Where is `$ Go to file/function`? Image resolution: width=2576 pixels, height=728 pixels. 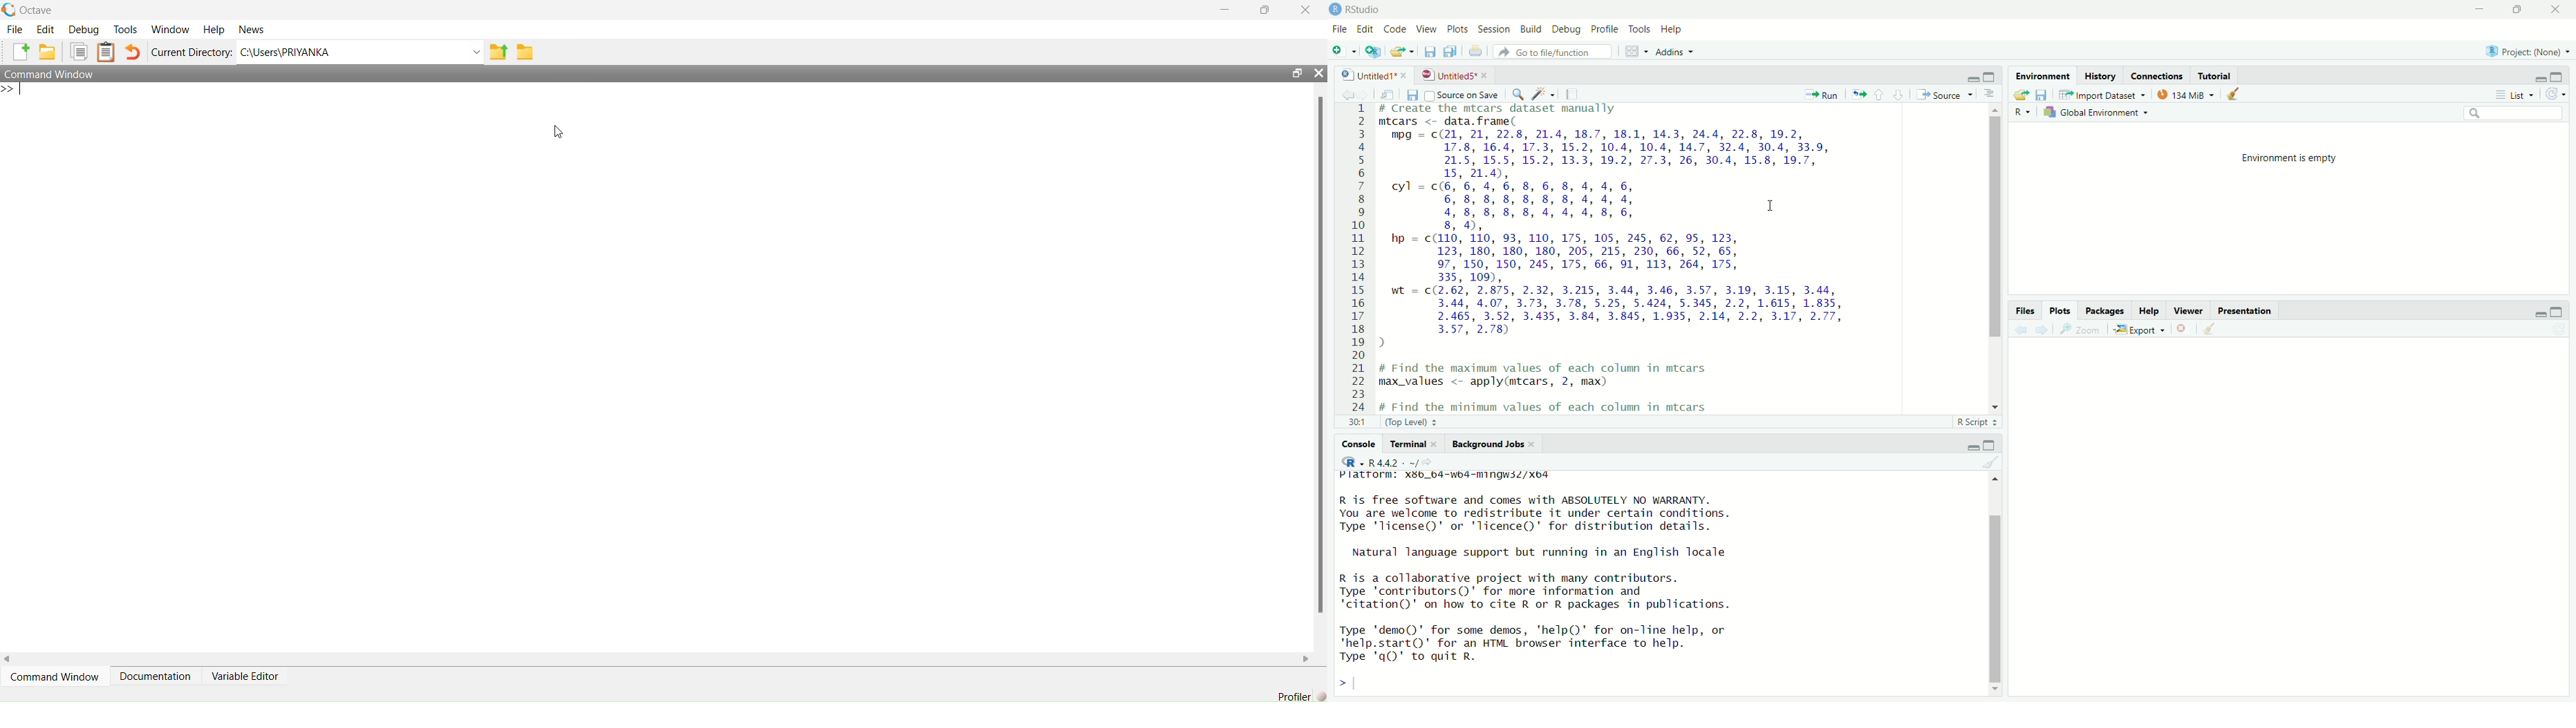
$ Go to file/function is located at coordinates (1548, 52).